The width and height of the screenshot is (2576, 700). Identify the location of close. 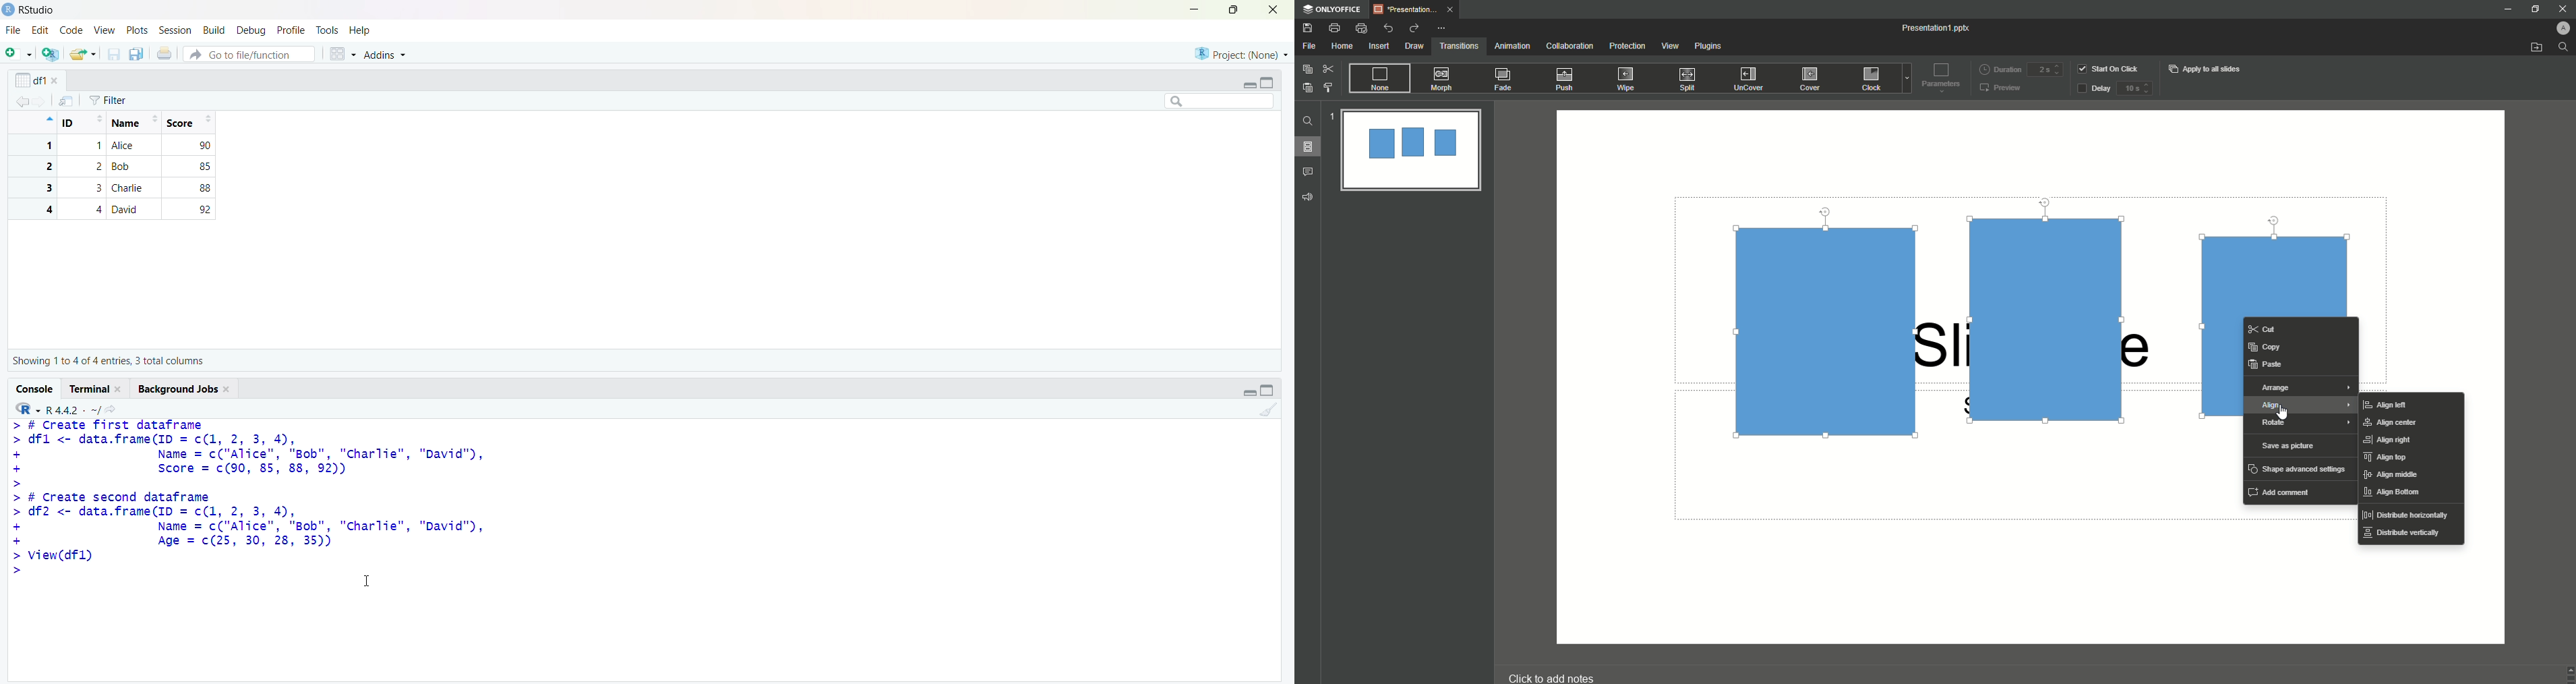
(1274, 9).